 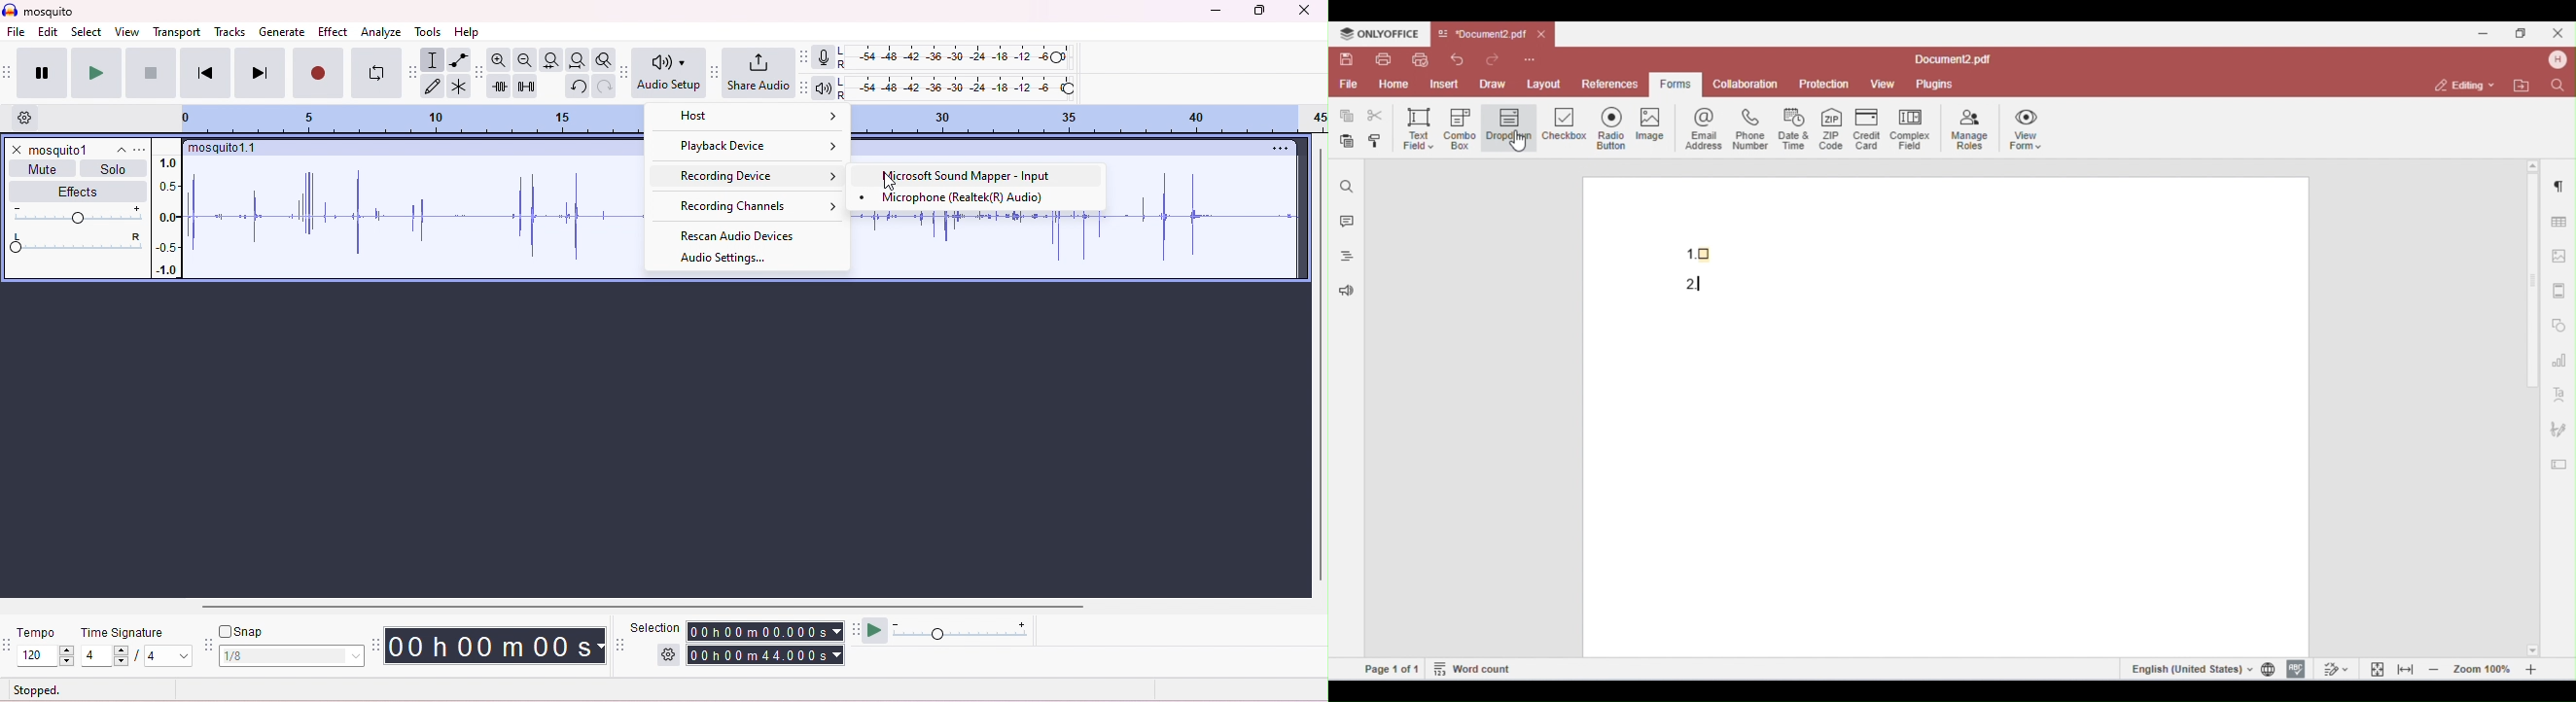 What do you see at coordinates (1092, 120) in the screenshot?
I see `timeline` at bounding box center [1092, 120].